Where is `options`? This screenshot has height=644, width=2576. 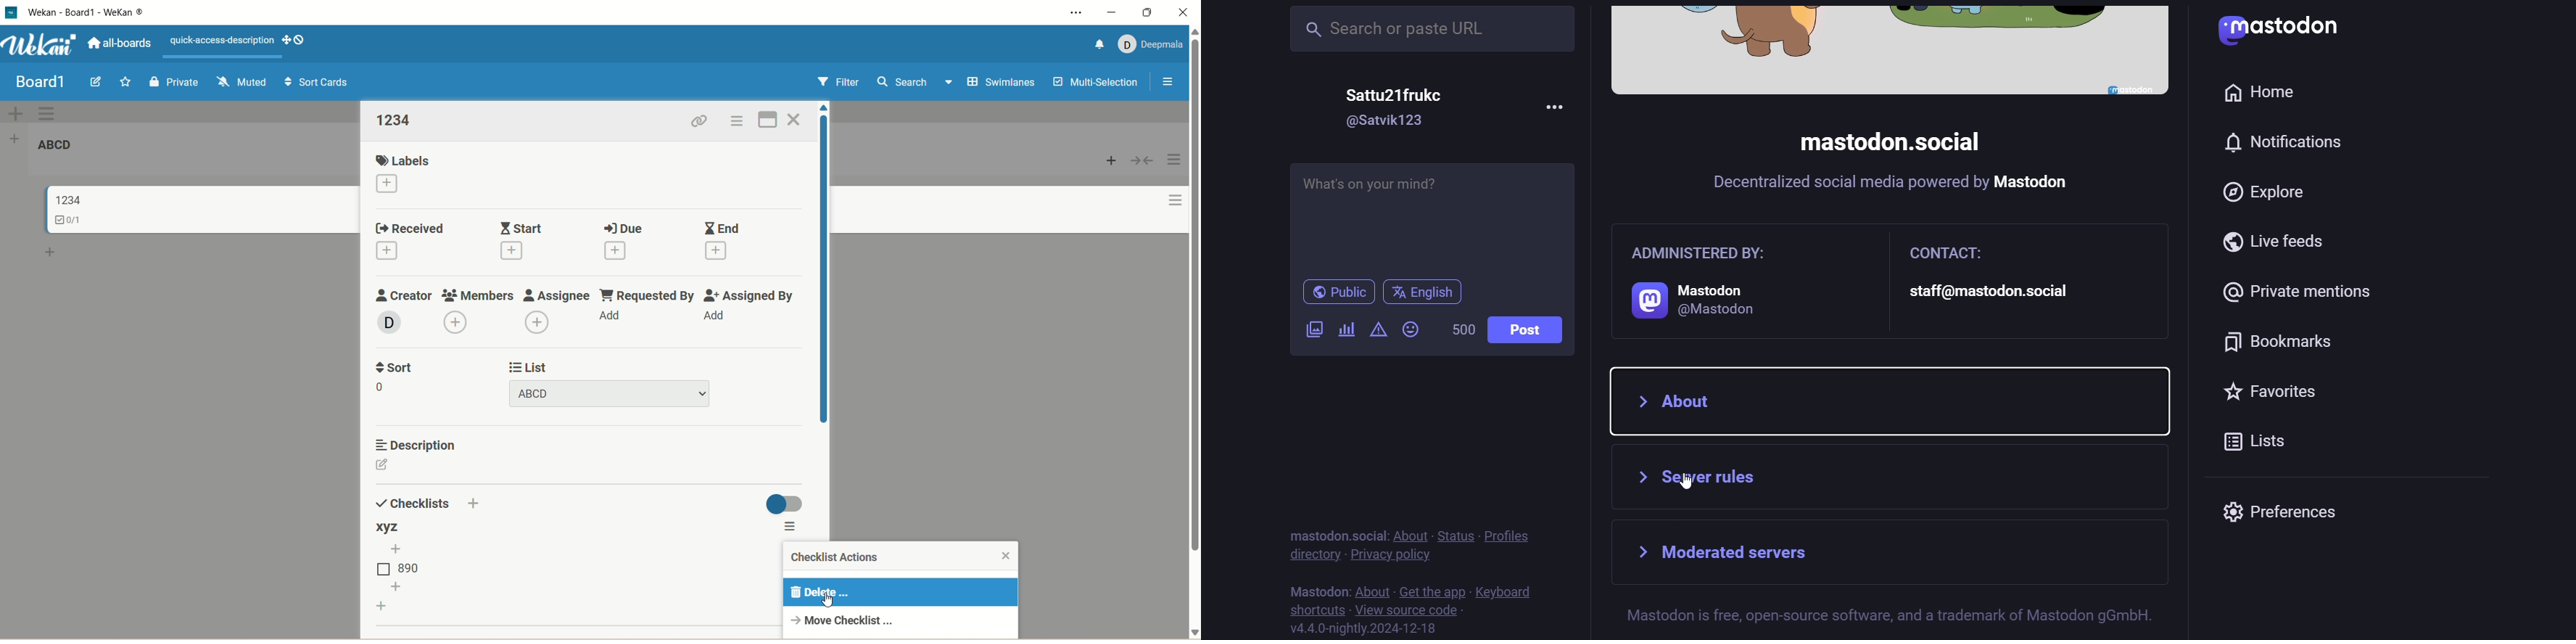
options is located at coordinates (745, 121).